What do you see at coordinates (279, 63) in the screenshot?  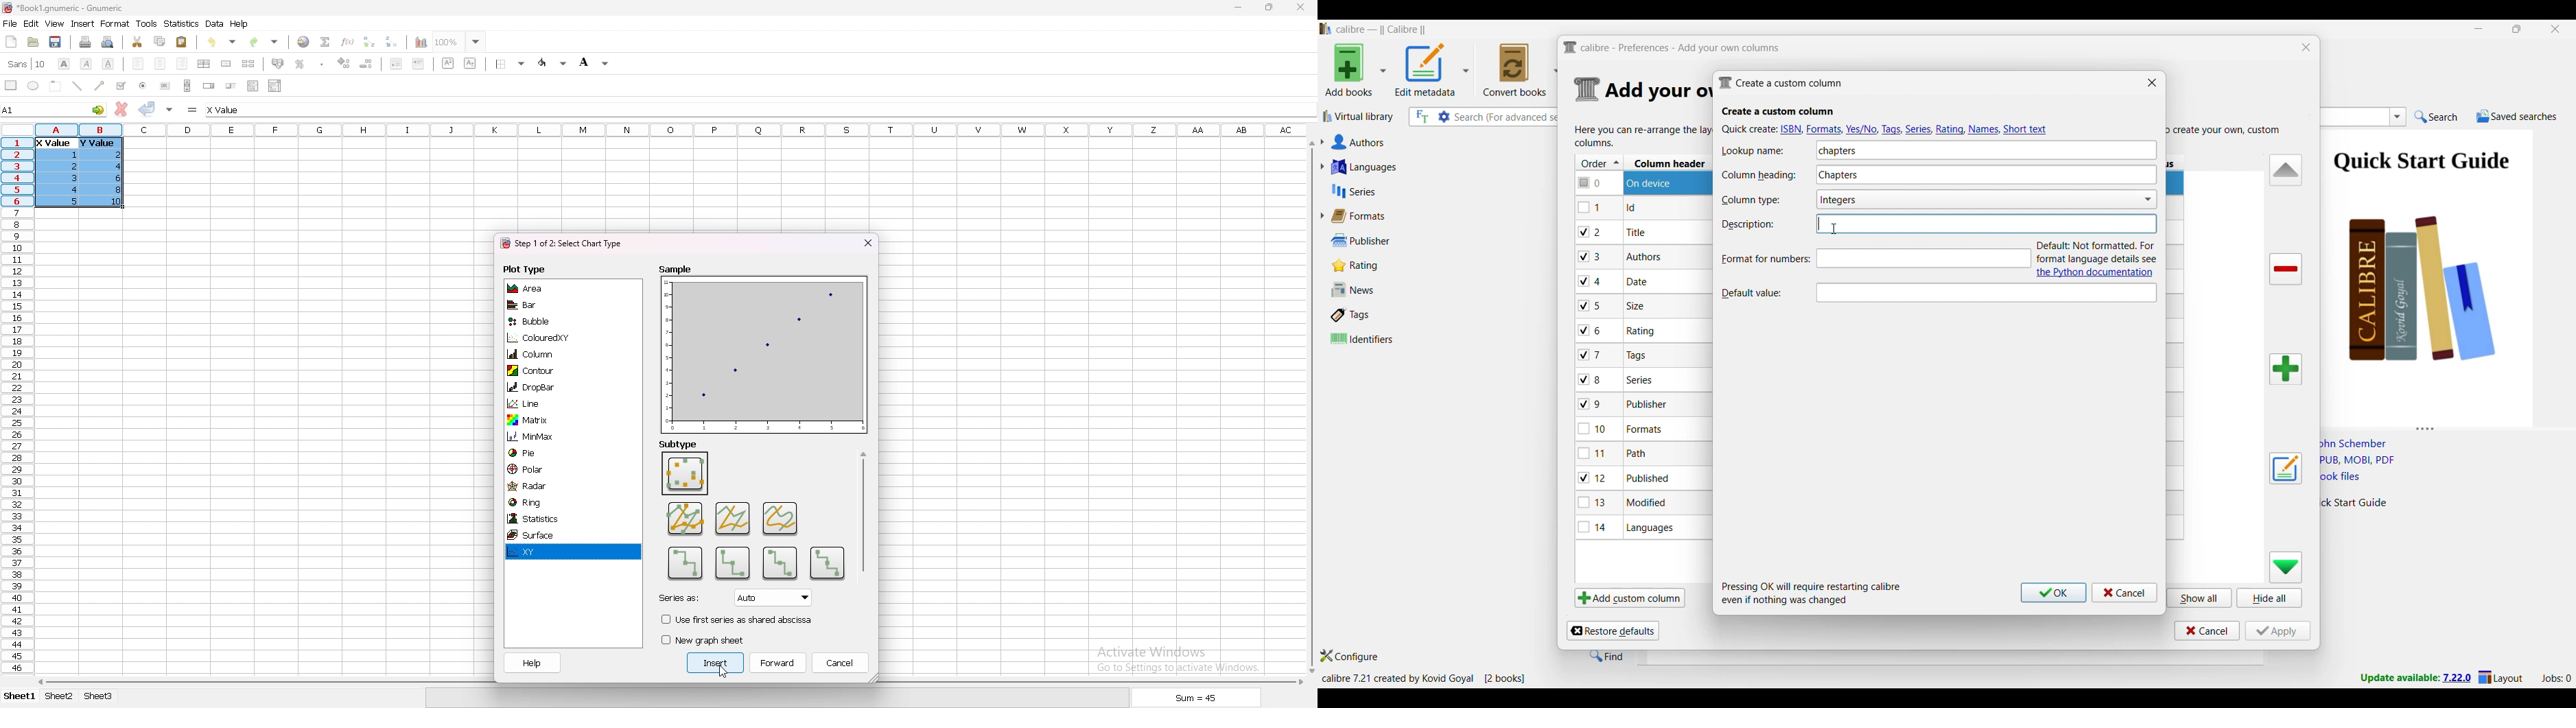 I see `accounting` at bounding box center [279, 63].